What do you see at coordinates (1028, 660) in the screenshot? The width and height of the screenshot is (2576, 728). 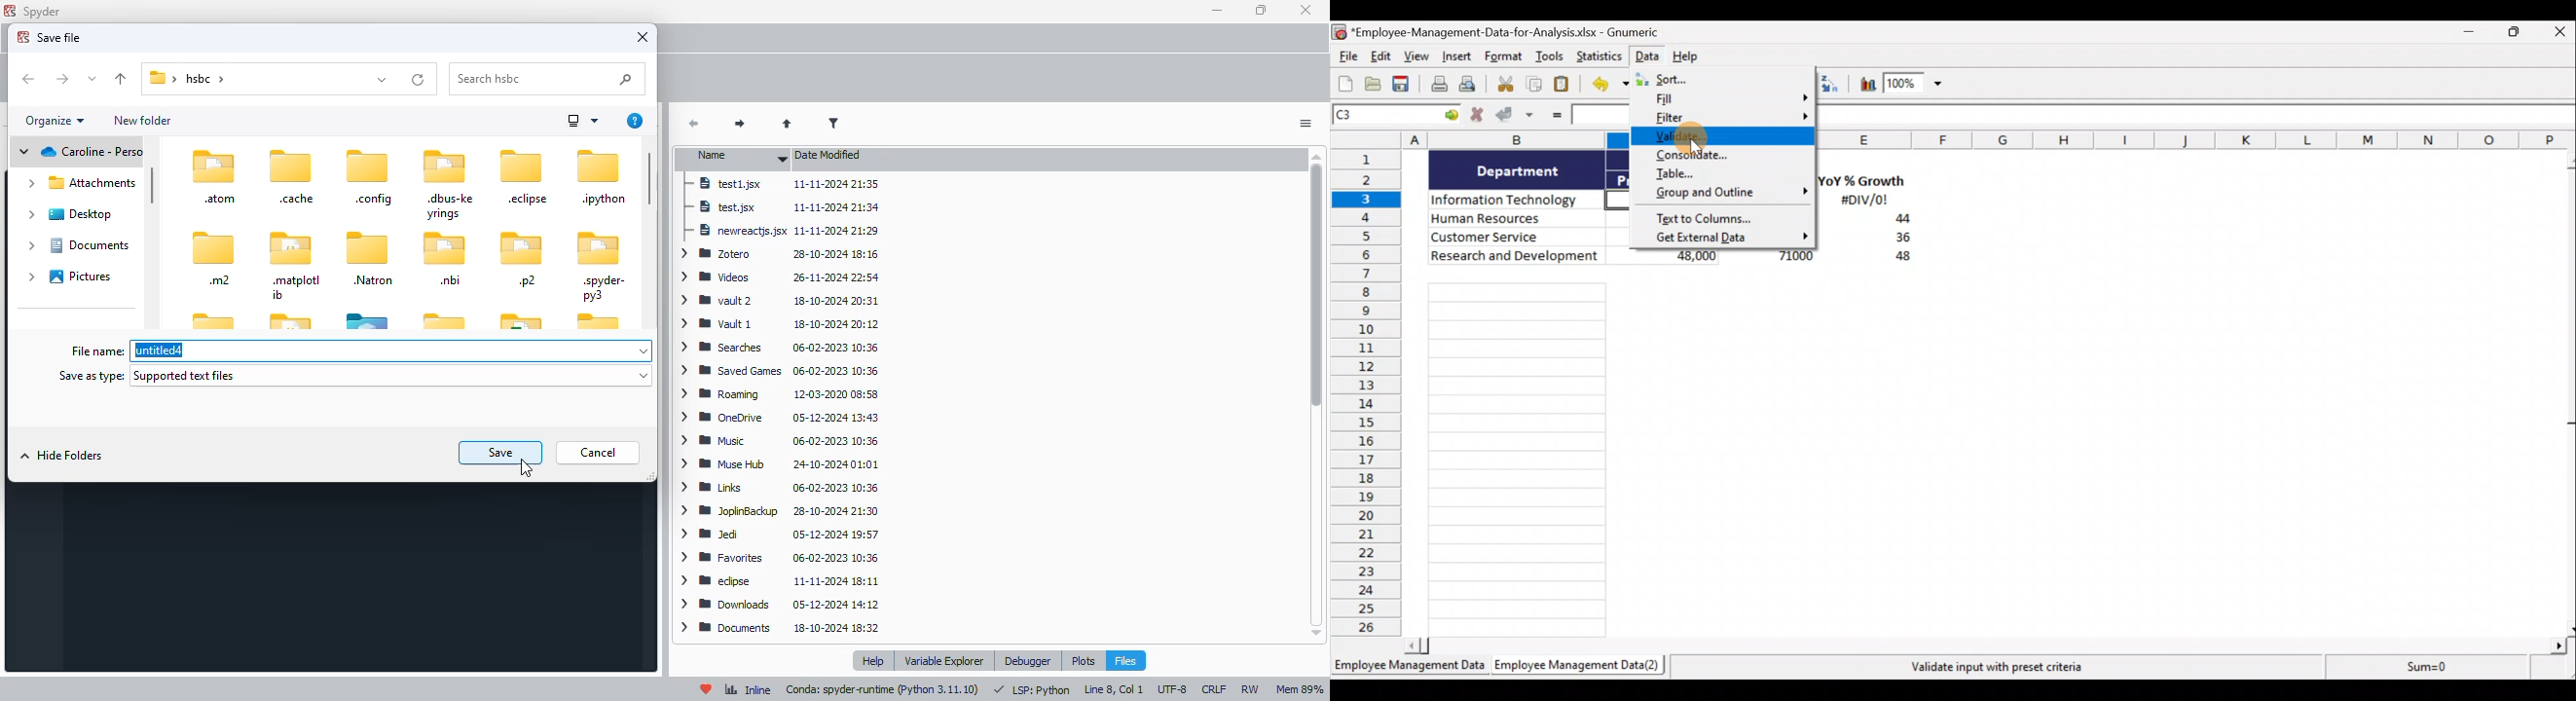 I see `debugger` at bounding box center [1028, 660].